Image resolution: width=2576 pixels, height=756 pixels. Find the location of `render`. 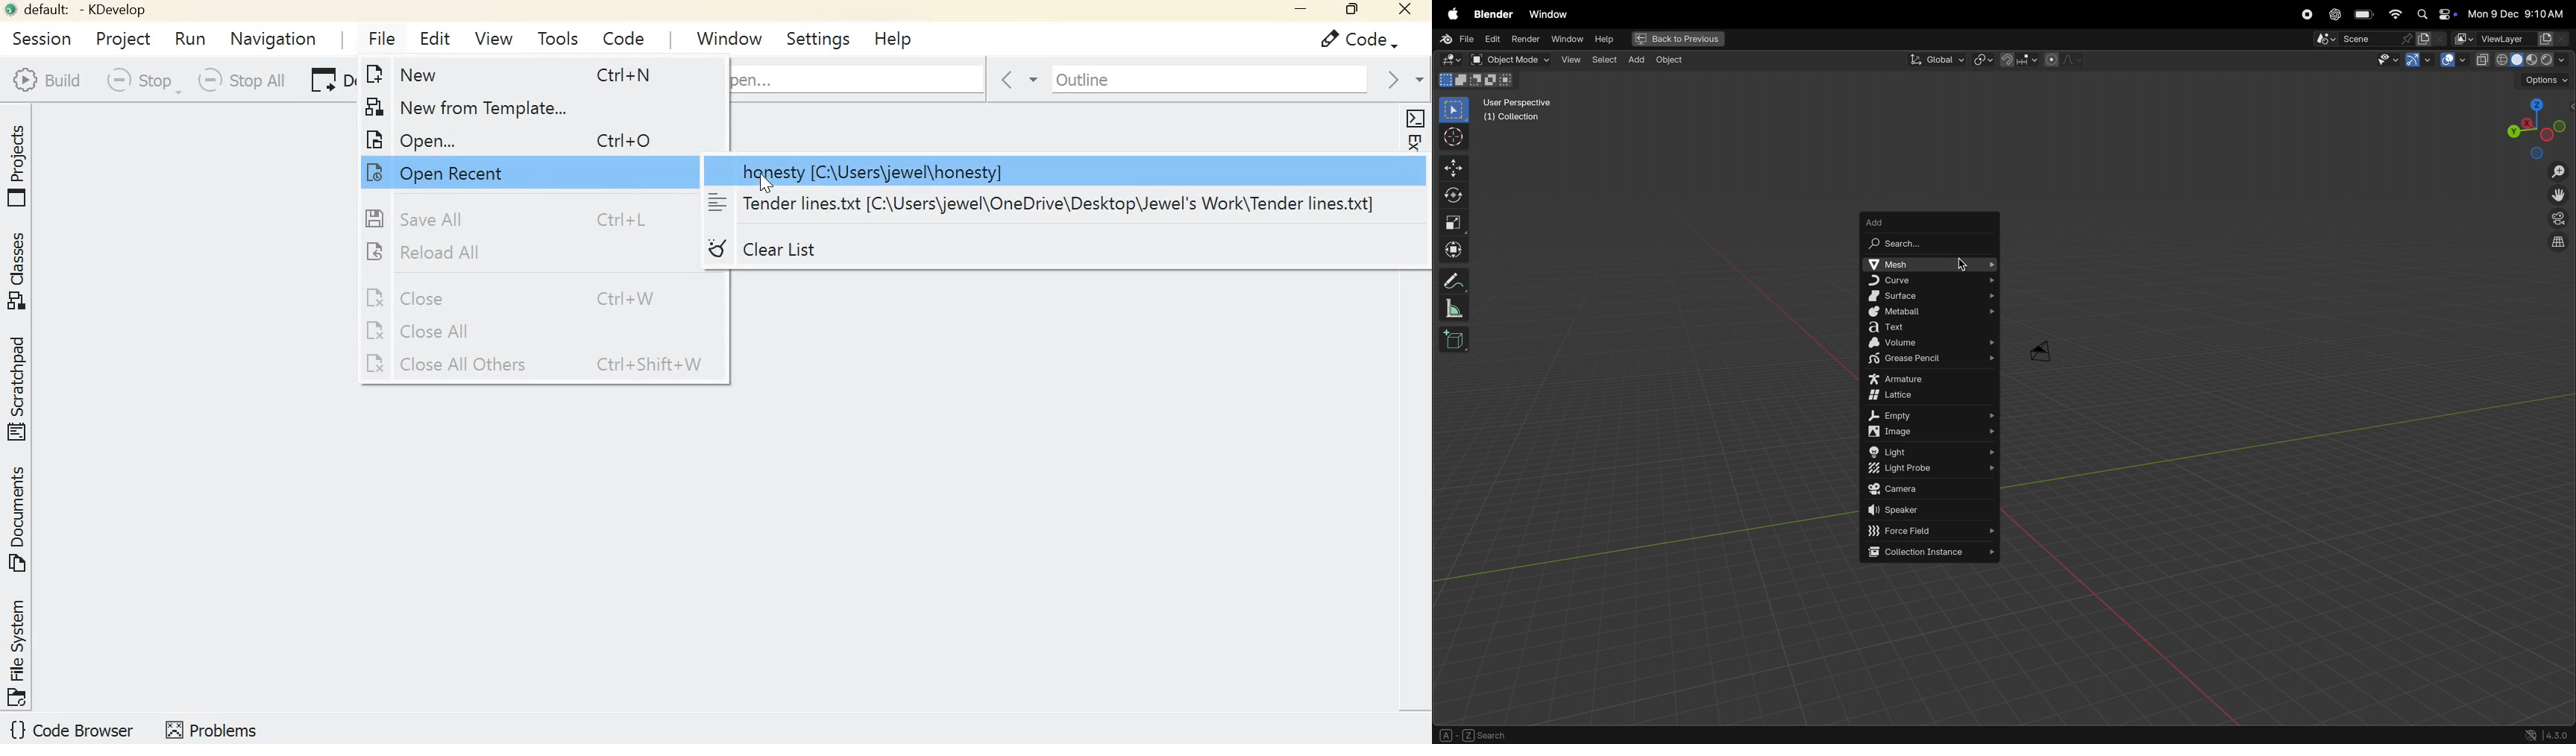

render is located at coordinates (1525, 39).